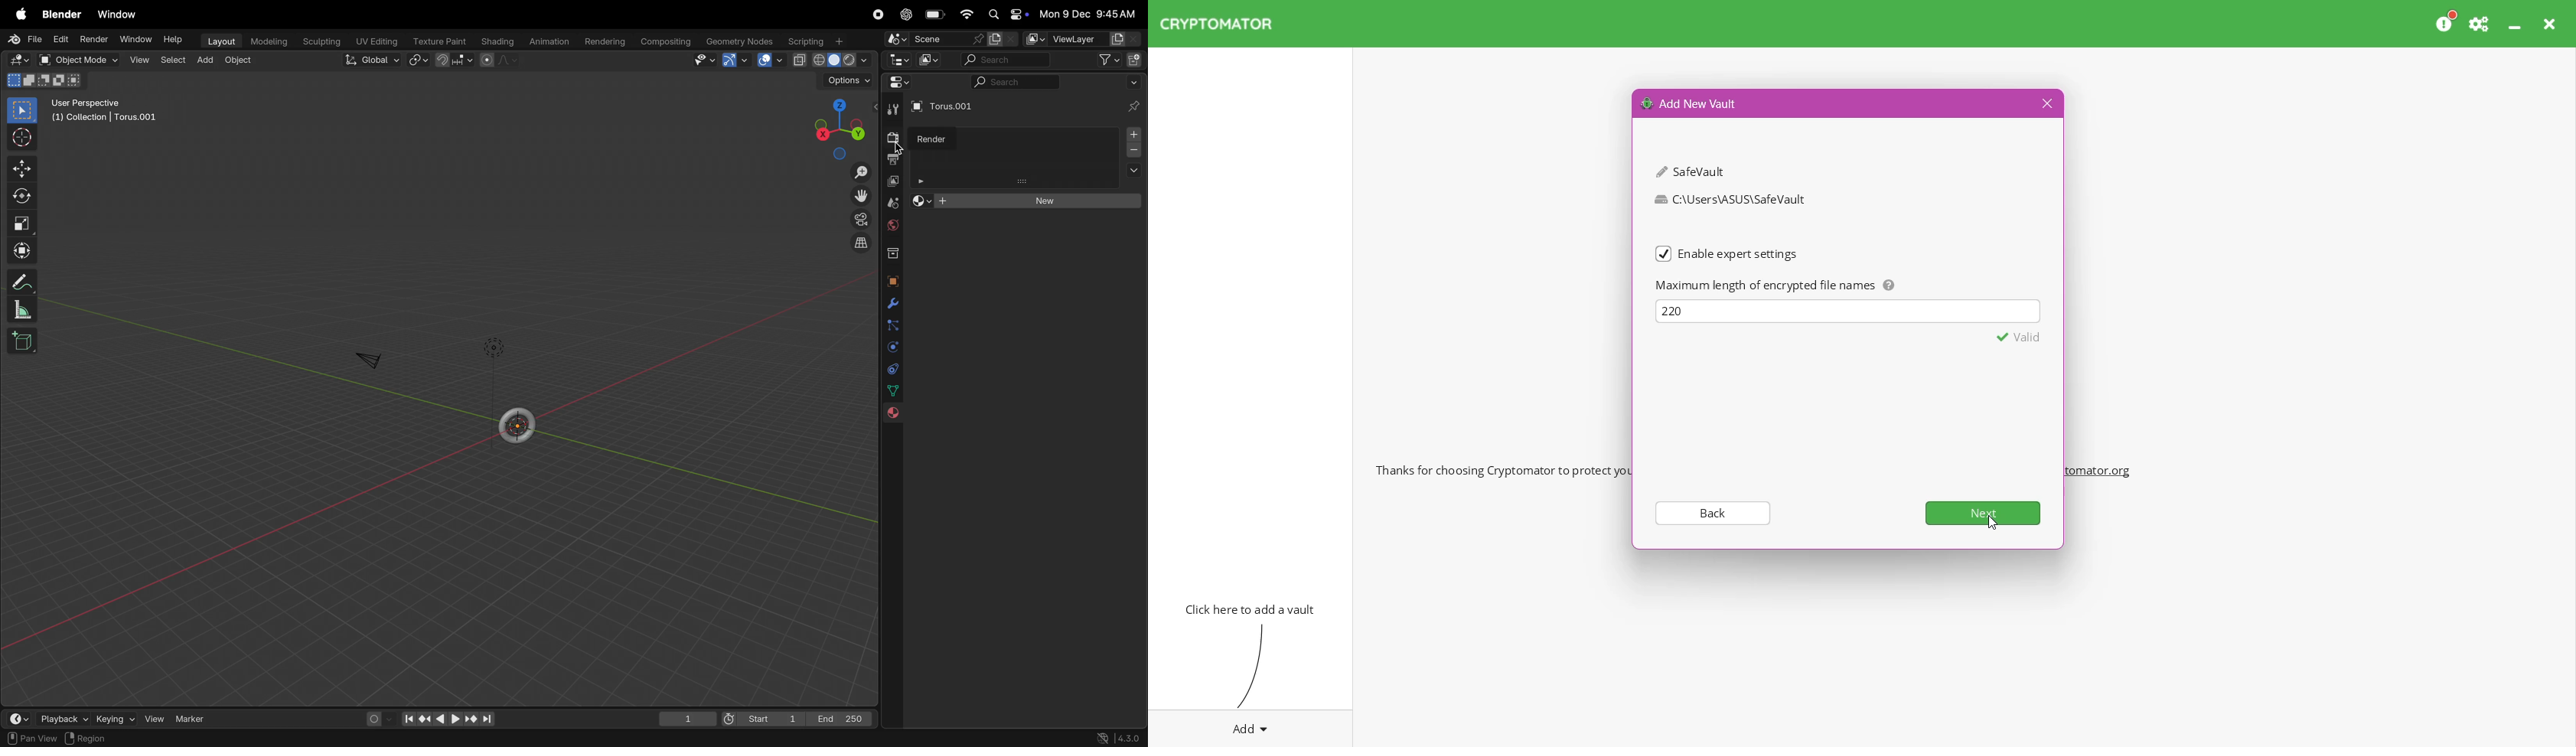 The width and height of the screenshot is (2576, 756). What do you see at coordinates (2480, 24) in the screenshot?
I see `Preferences` at bounding box center [2480, 24].